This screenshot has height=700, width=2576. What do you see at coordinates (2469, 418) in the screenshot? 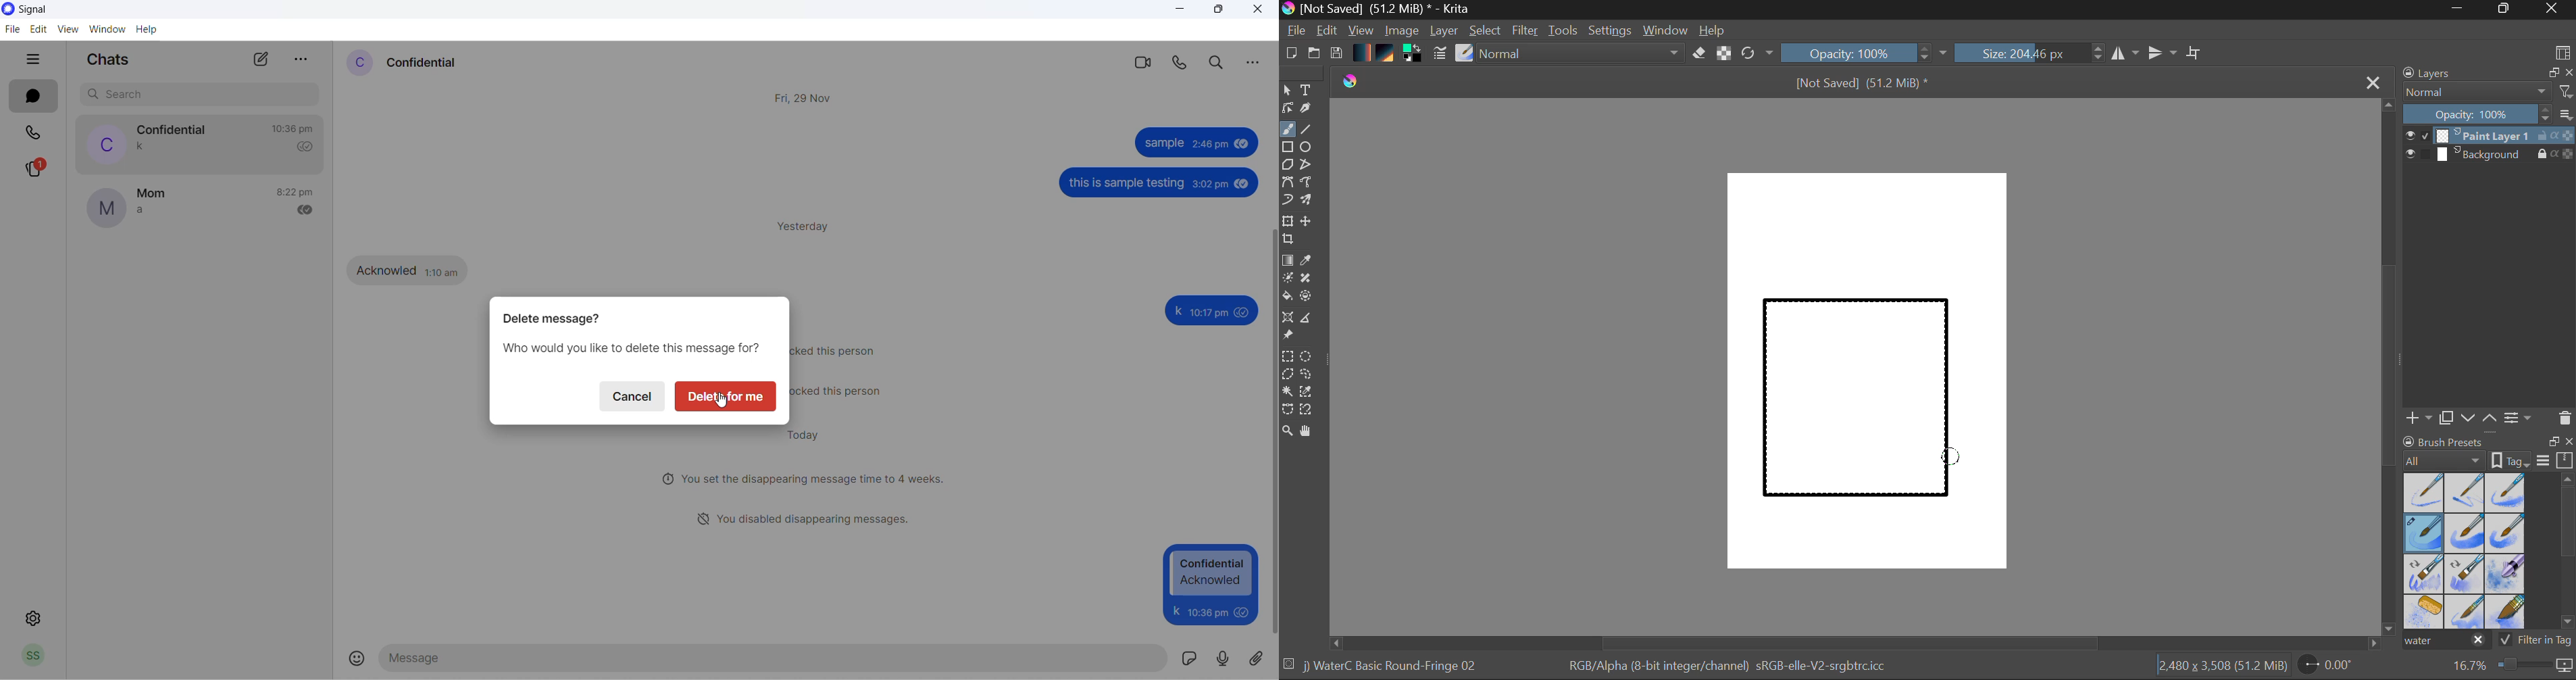
I see `Move Layer Down` at bounding box center [2469, 418].